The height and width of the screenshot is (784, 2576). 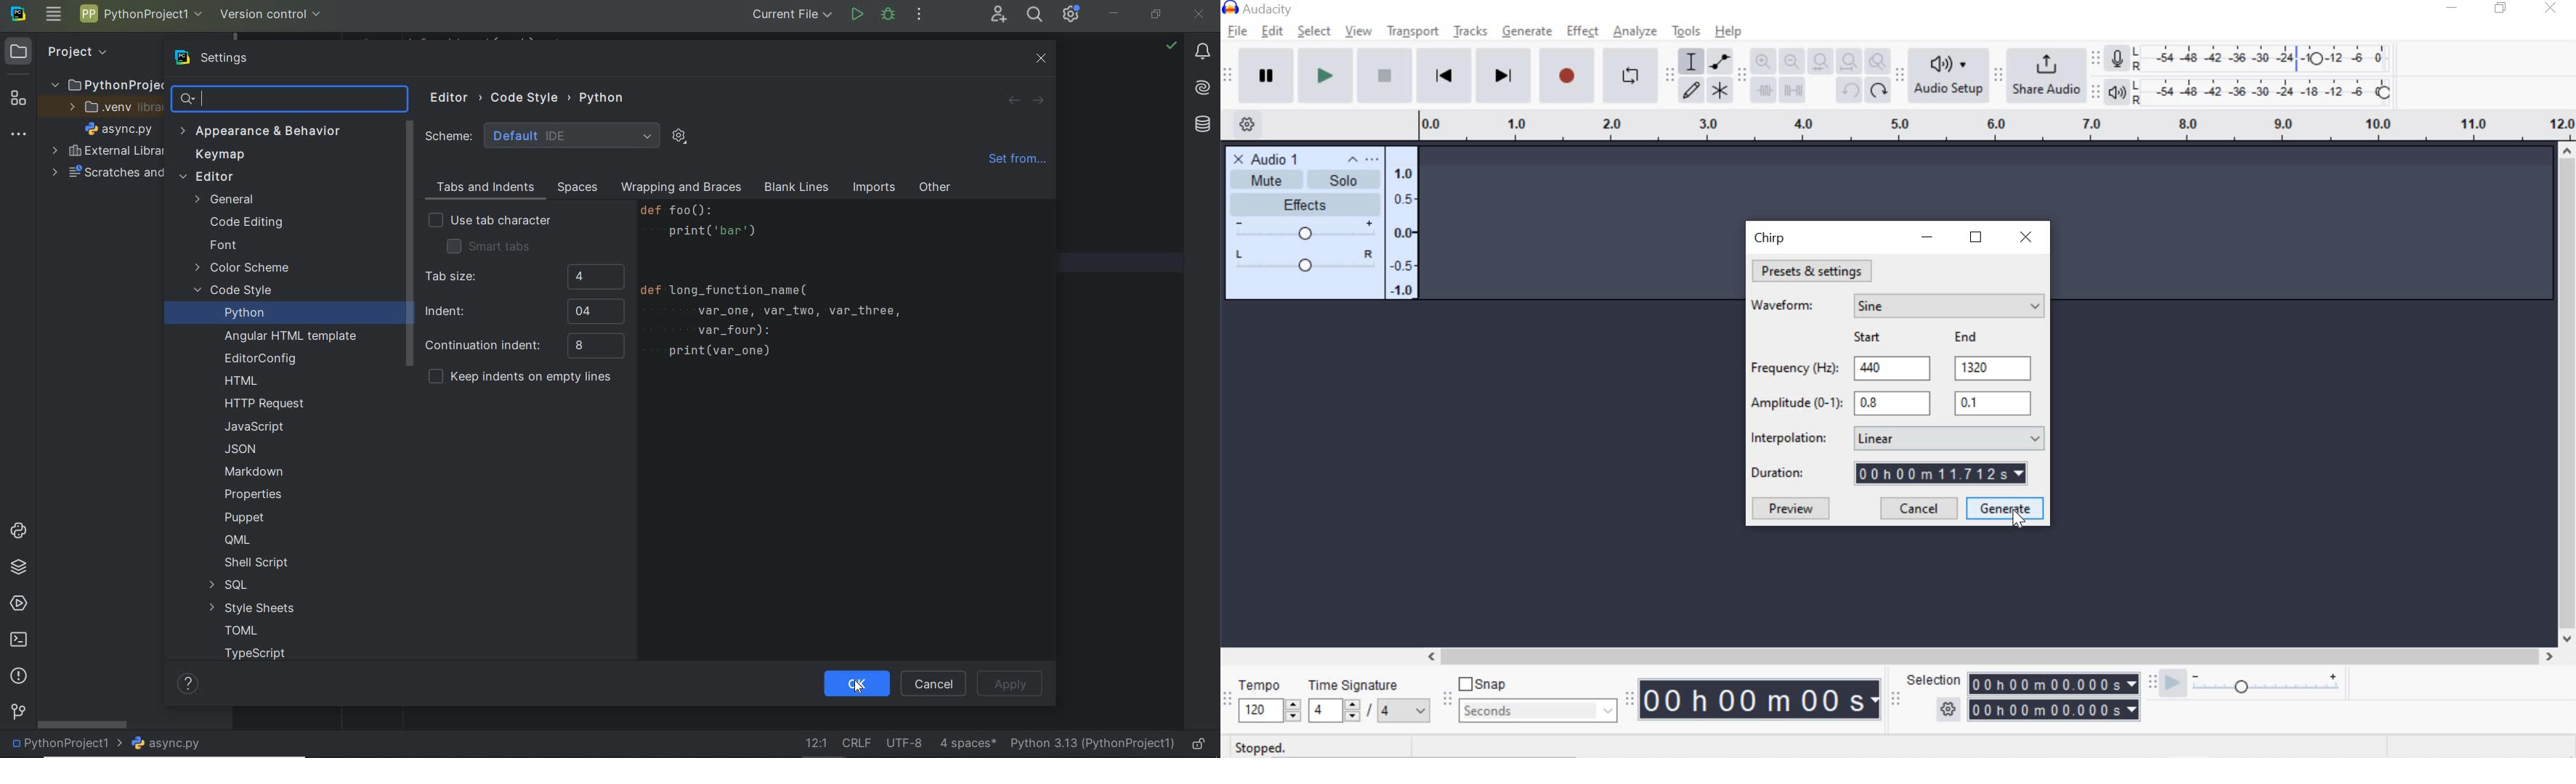 I want to click on Playback speed, so click(x=2266, y=687).